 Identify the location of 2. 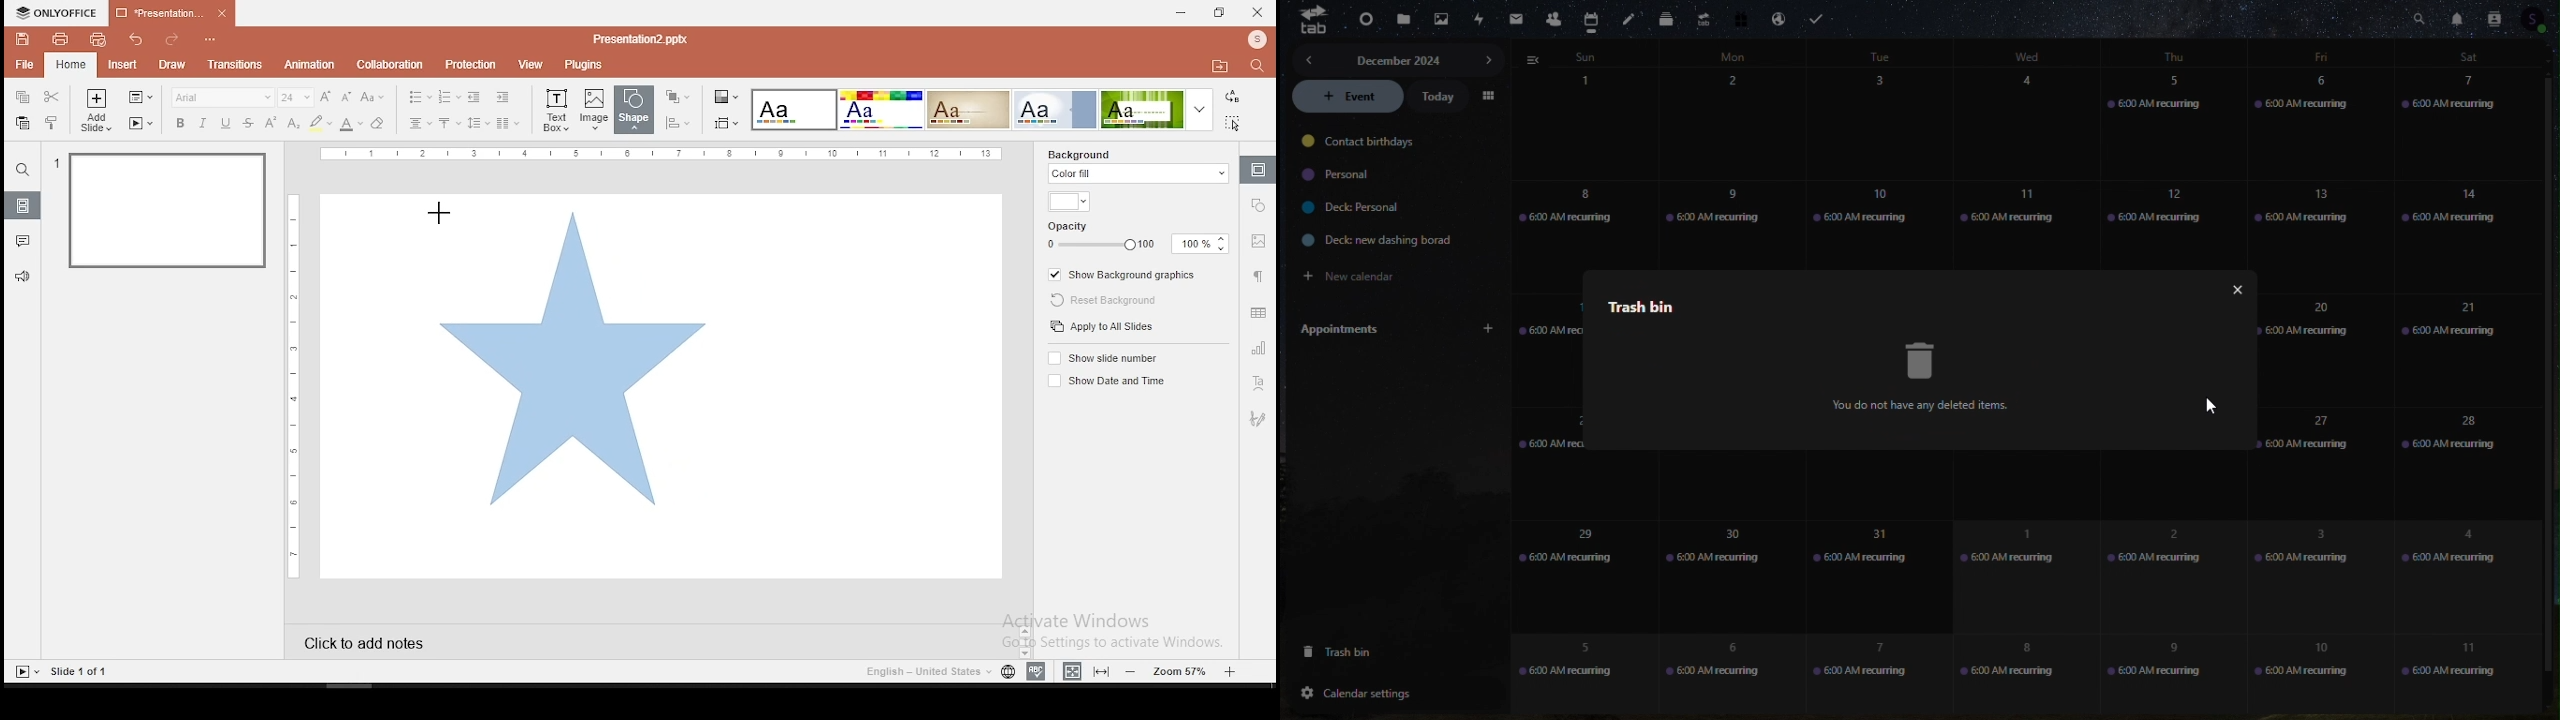
(2166, 568).